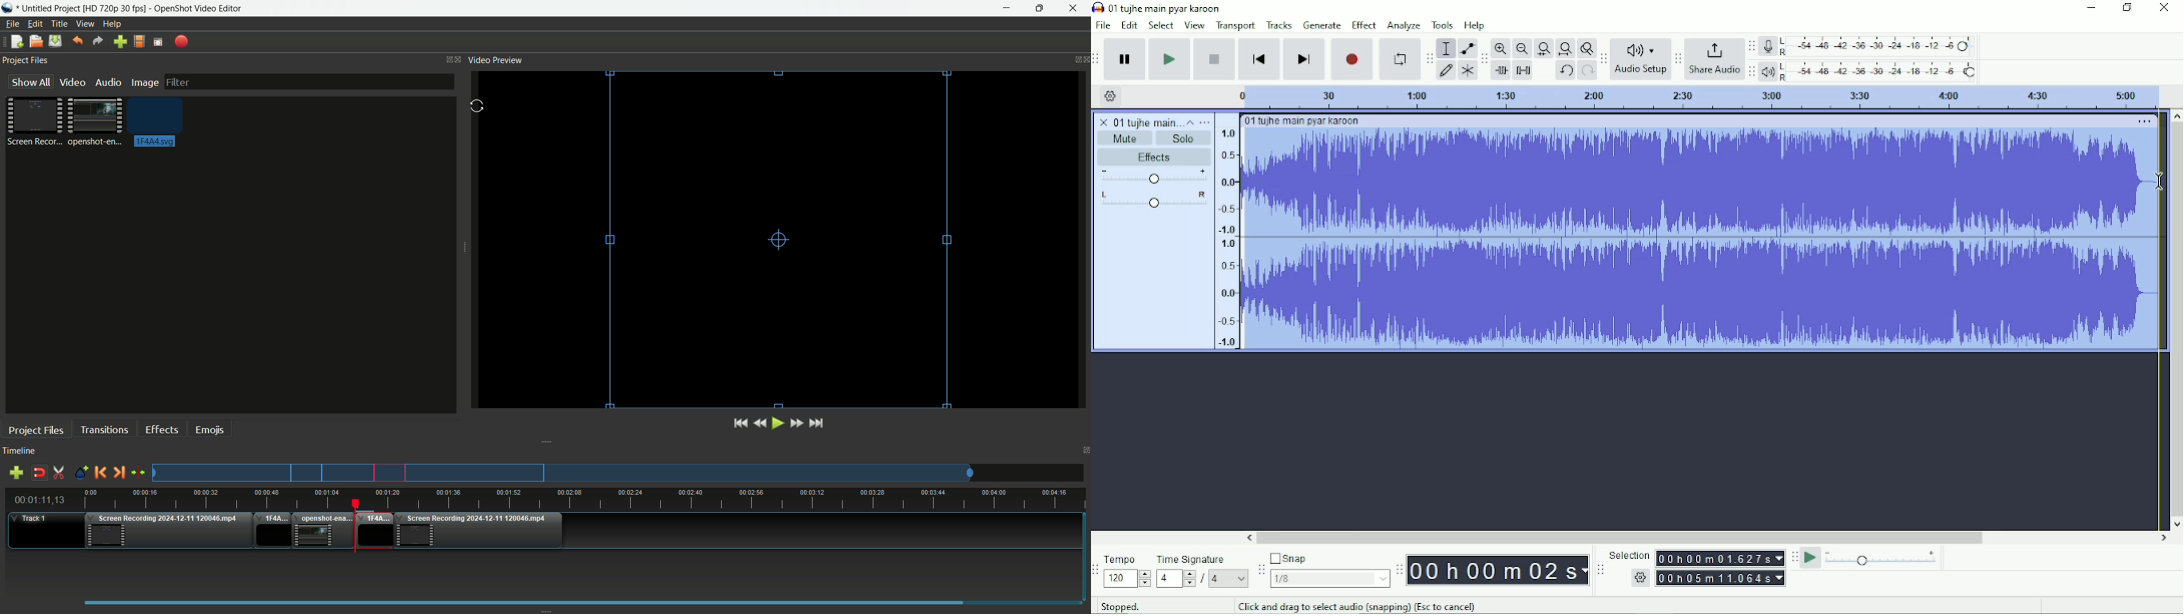  Describe the element at coordinates (1404, 25) in the screenshot. I see `Analyze` at that location.